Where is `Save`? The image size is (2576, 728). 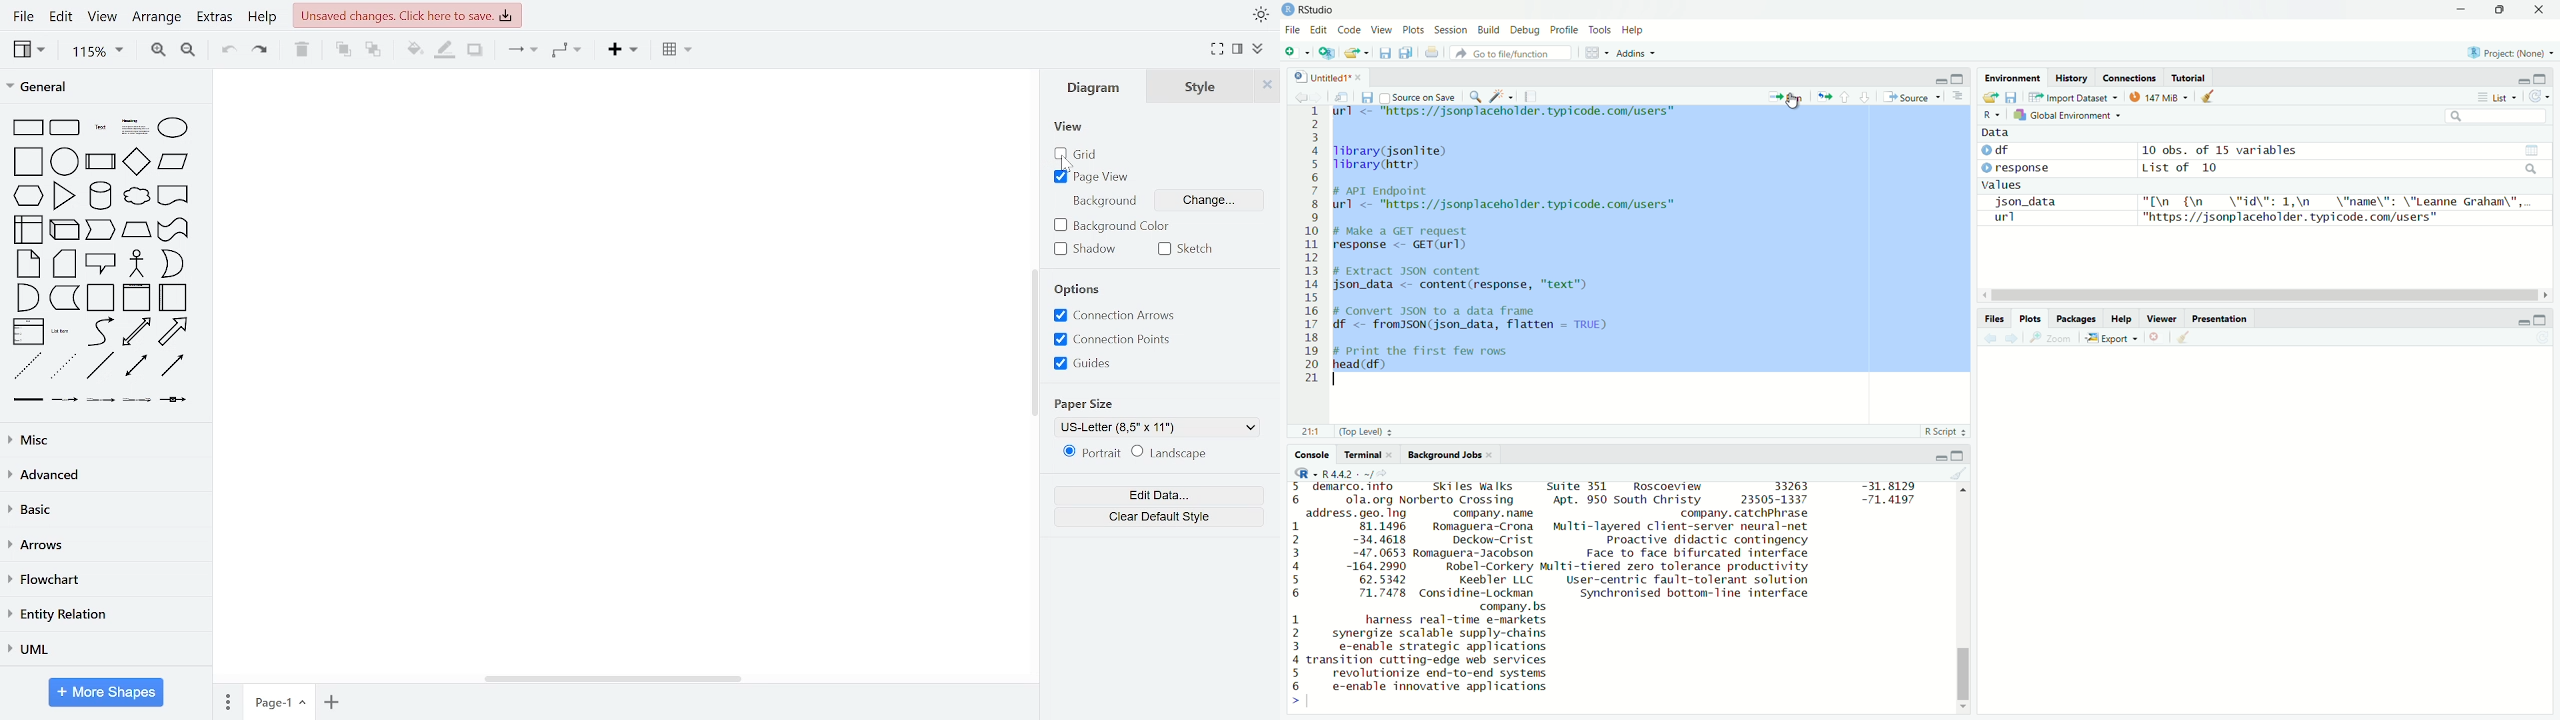 Save is located at coordinates (1384, 51).